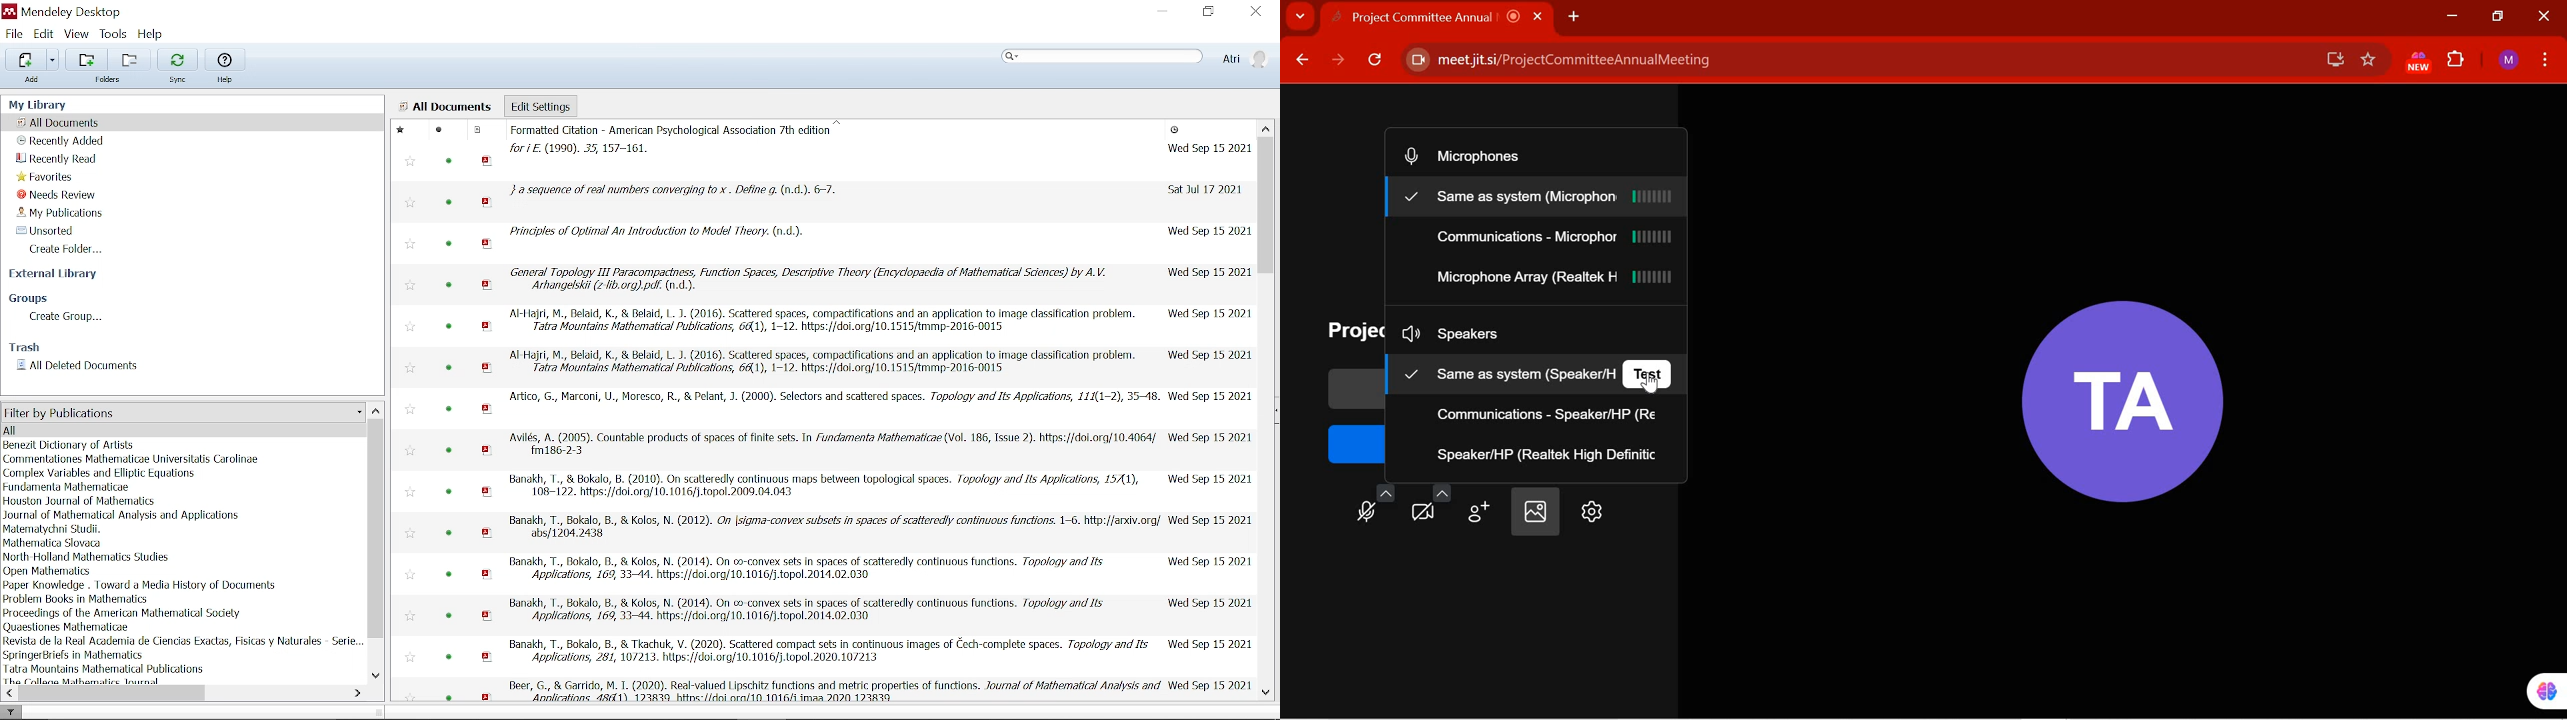 The image size is (2576, 728). I want to click on favourite, so click(412, 410).